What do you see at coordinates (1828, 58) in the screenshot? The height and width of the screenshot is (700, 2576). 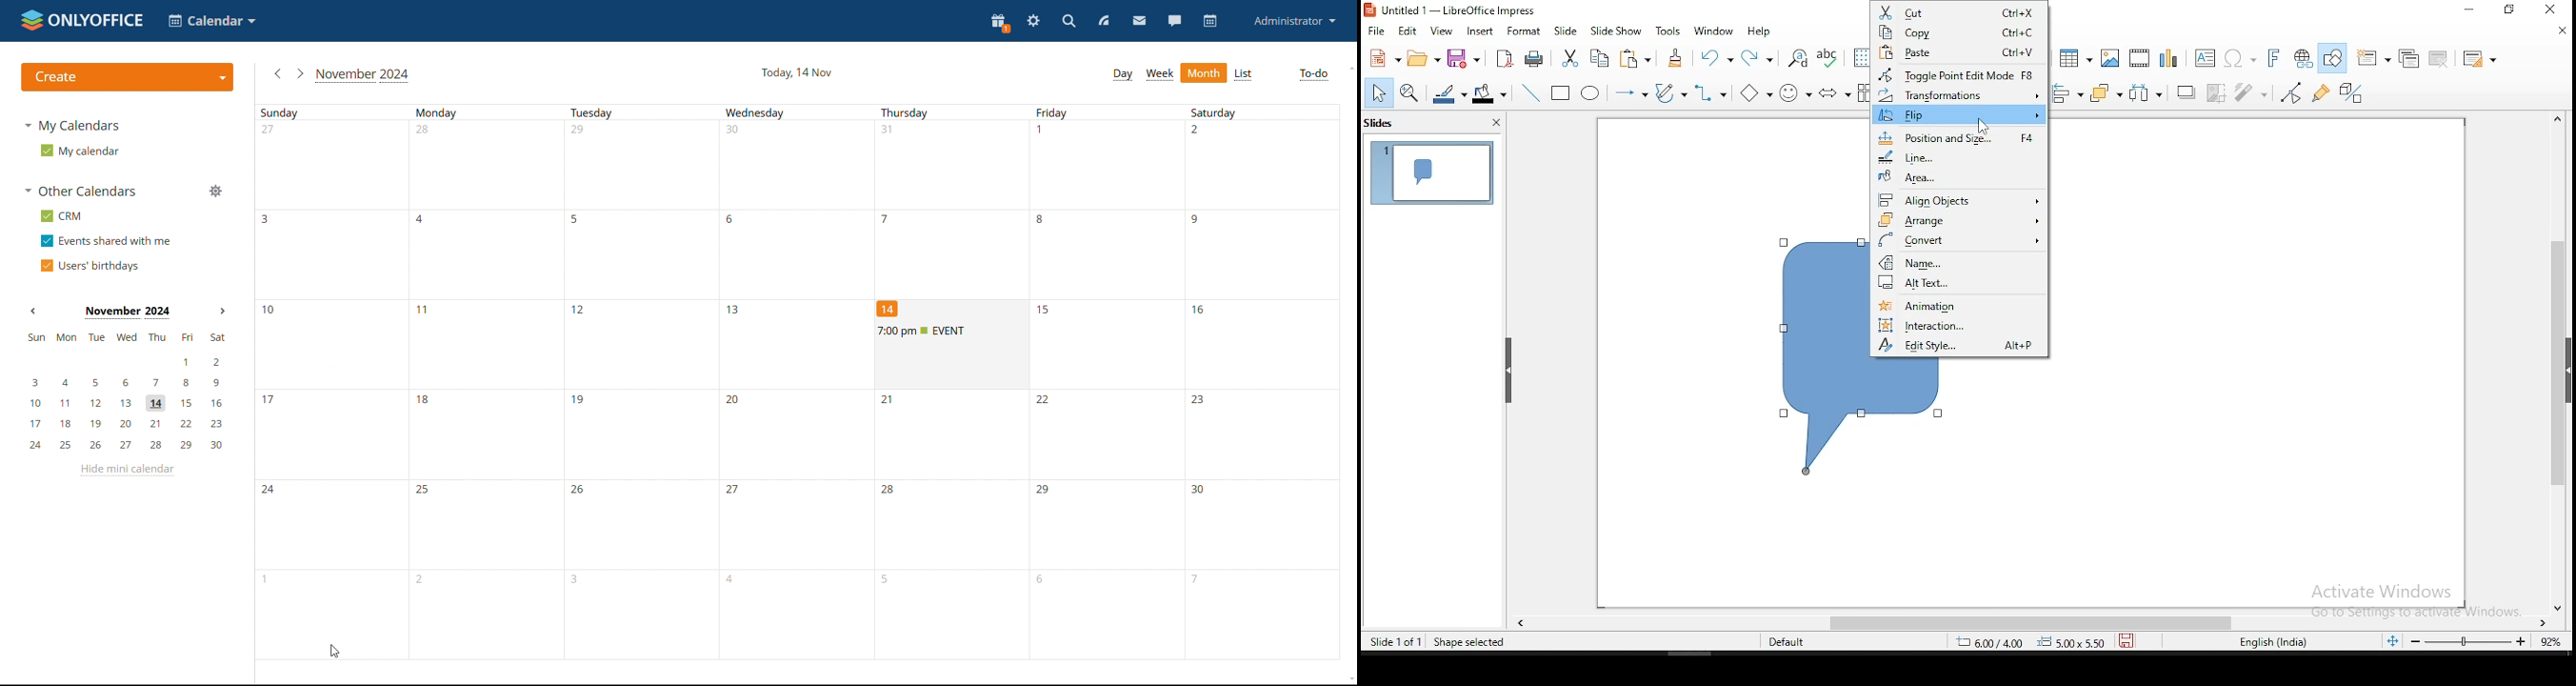 I see `spell check` at bounding box center [1828, 58].